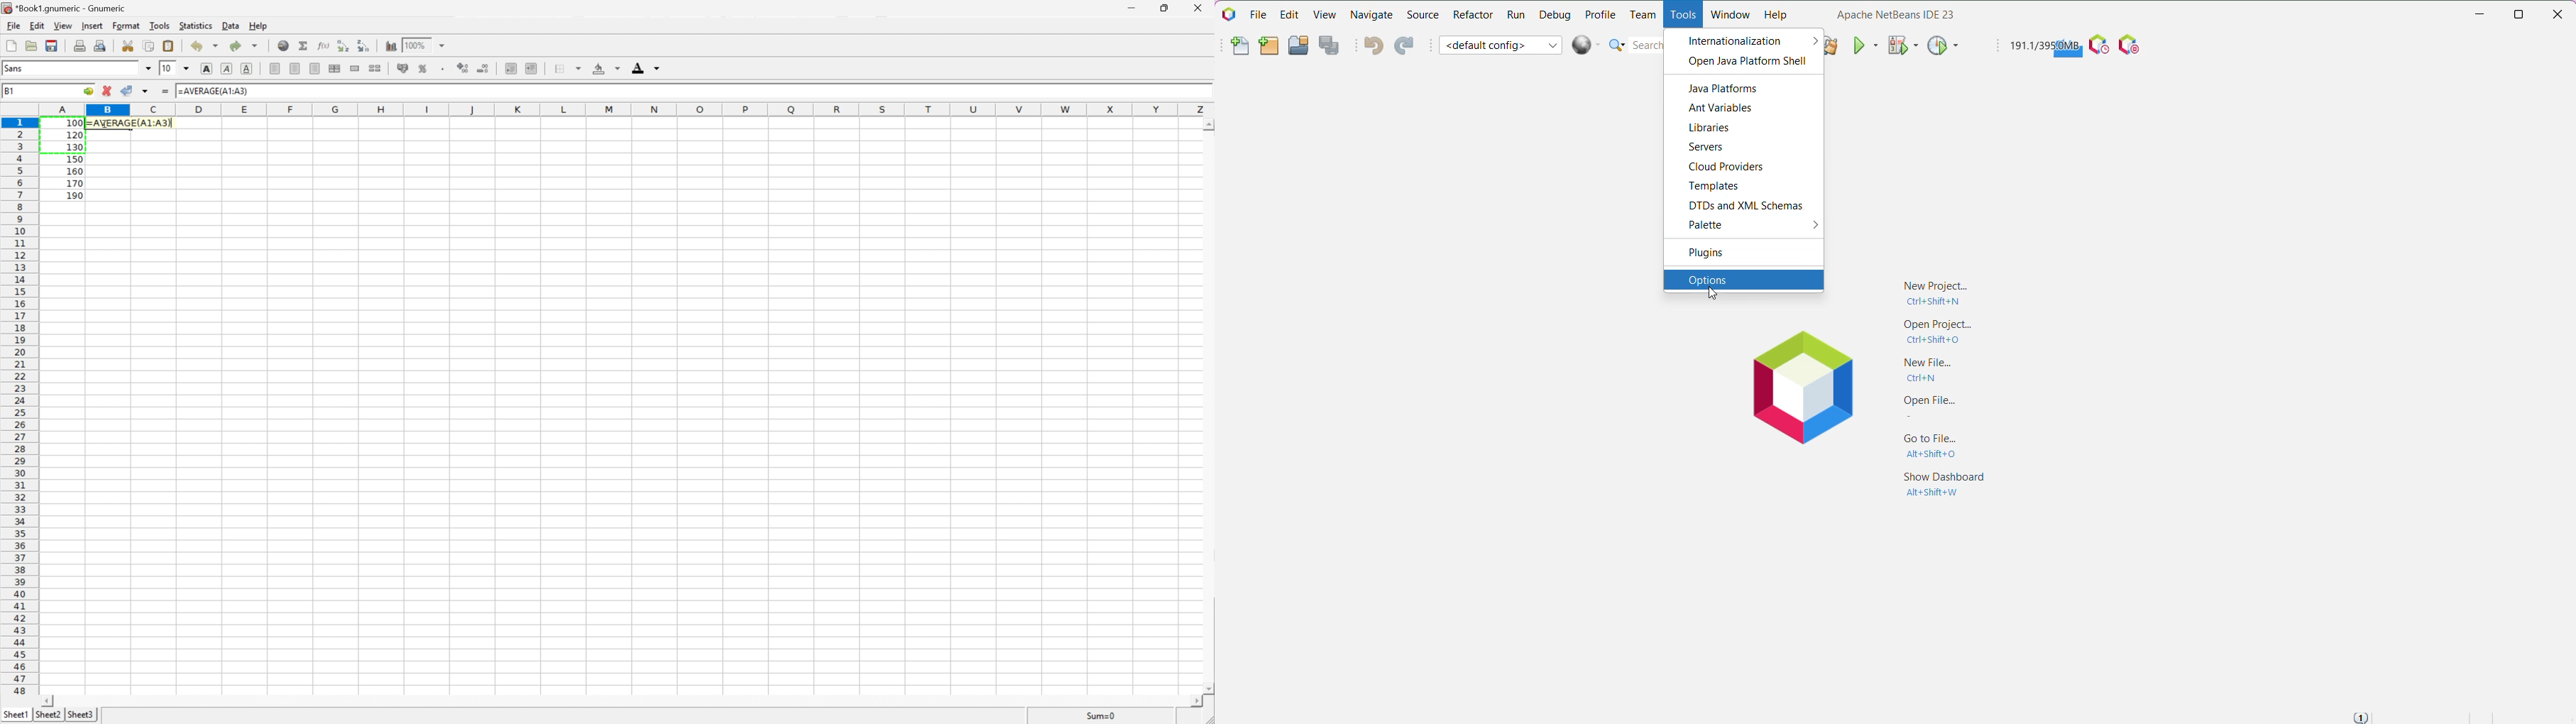  Describe the element at coordinates (2363, 715) in the screenshot. I see `Notifications` at that location.